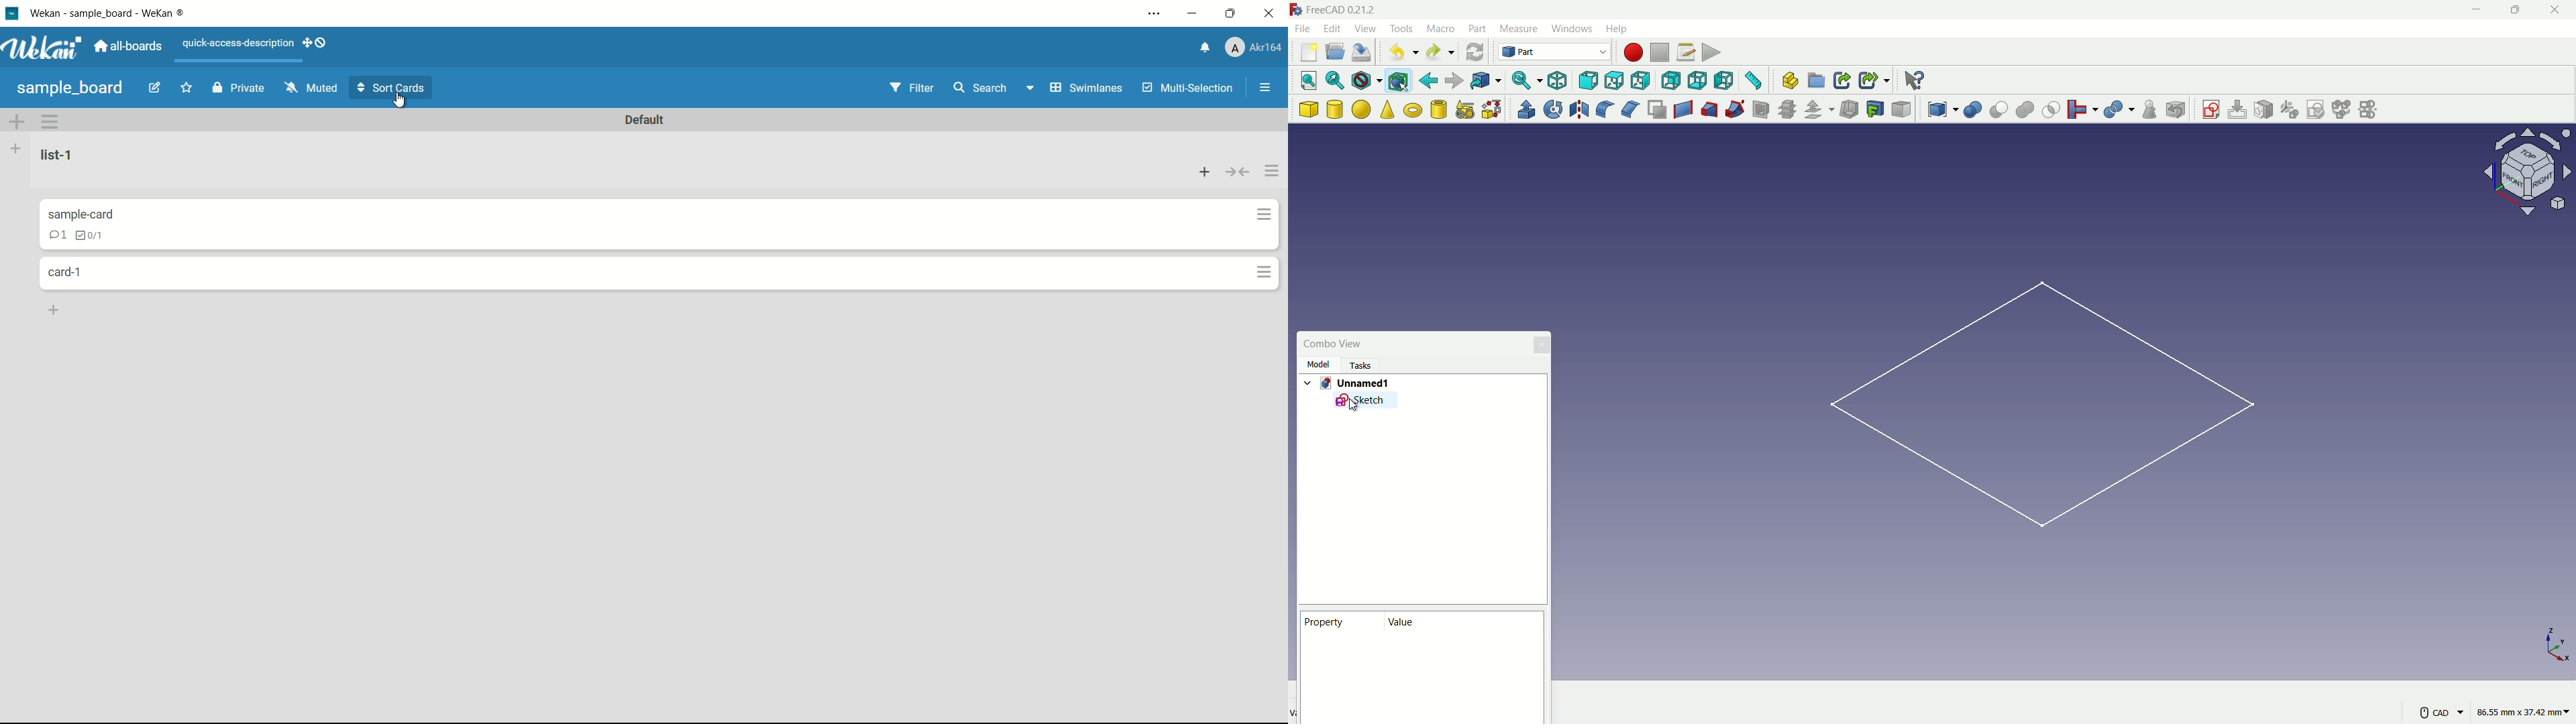  Describe the element at coordinates (2479, 10) in the screenshot. I see `minimize` at that location.